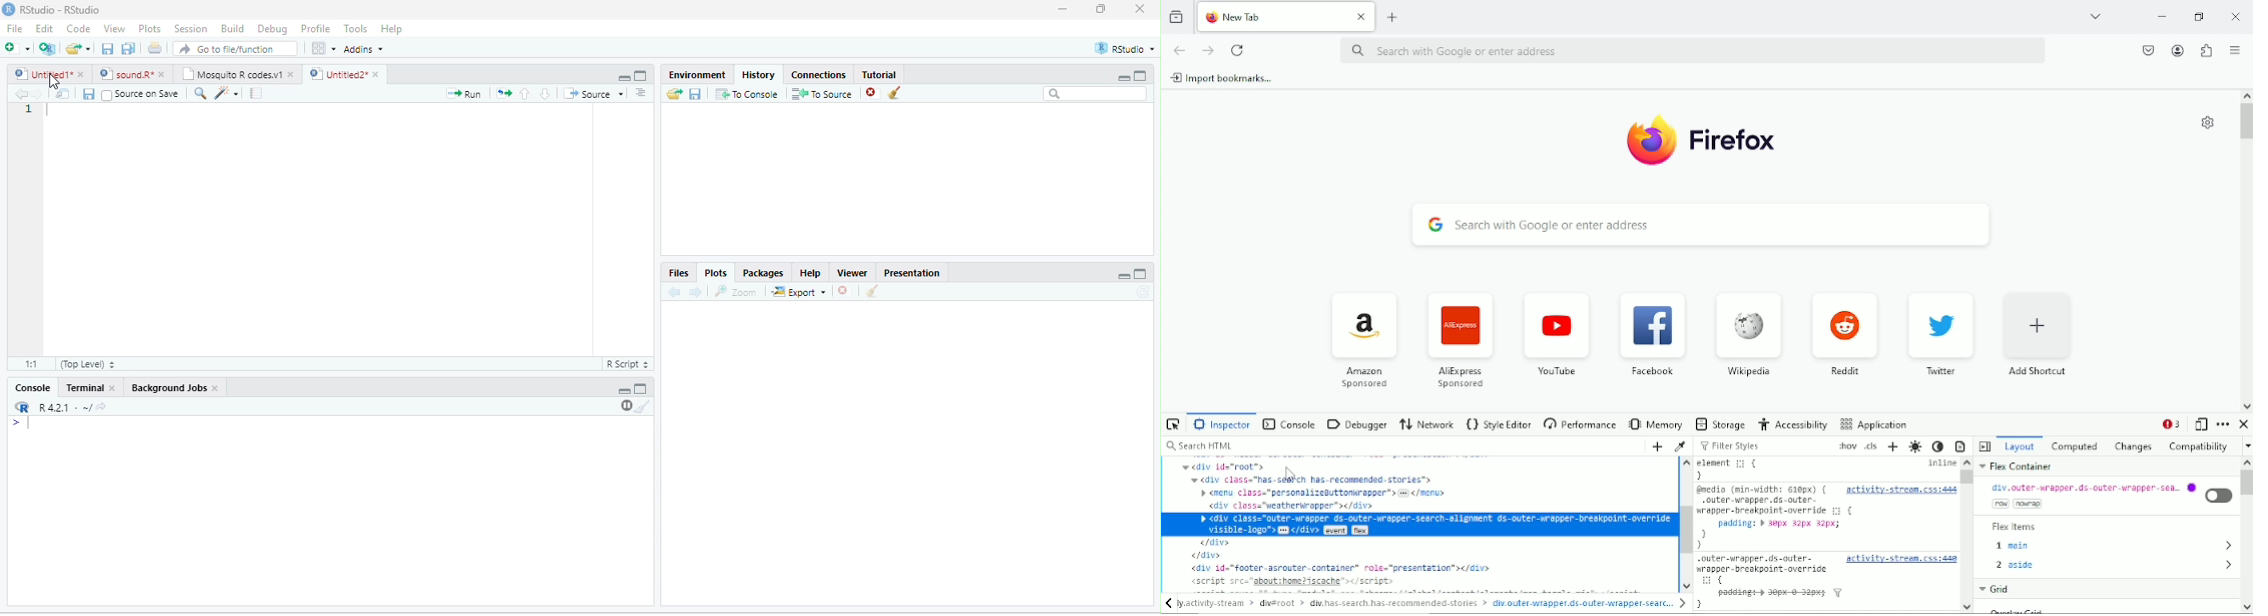 Image resolution: width=2268 pixels, height=616 pixels. I want to click on Files, so click(678, 274).